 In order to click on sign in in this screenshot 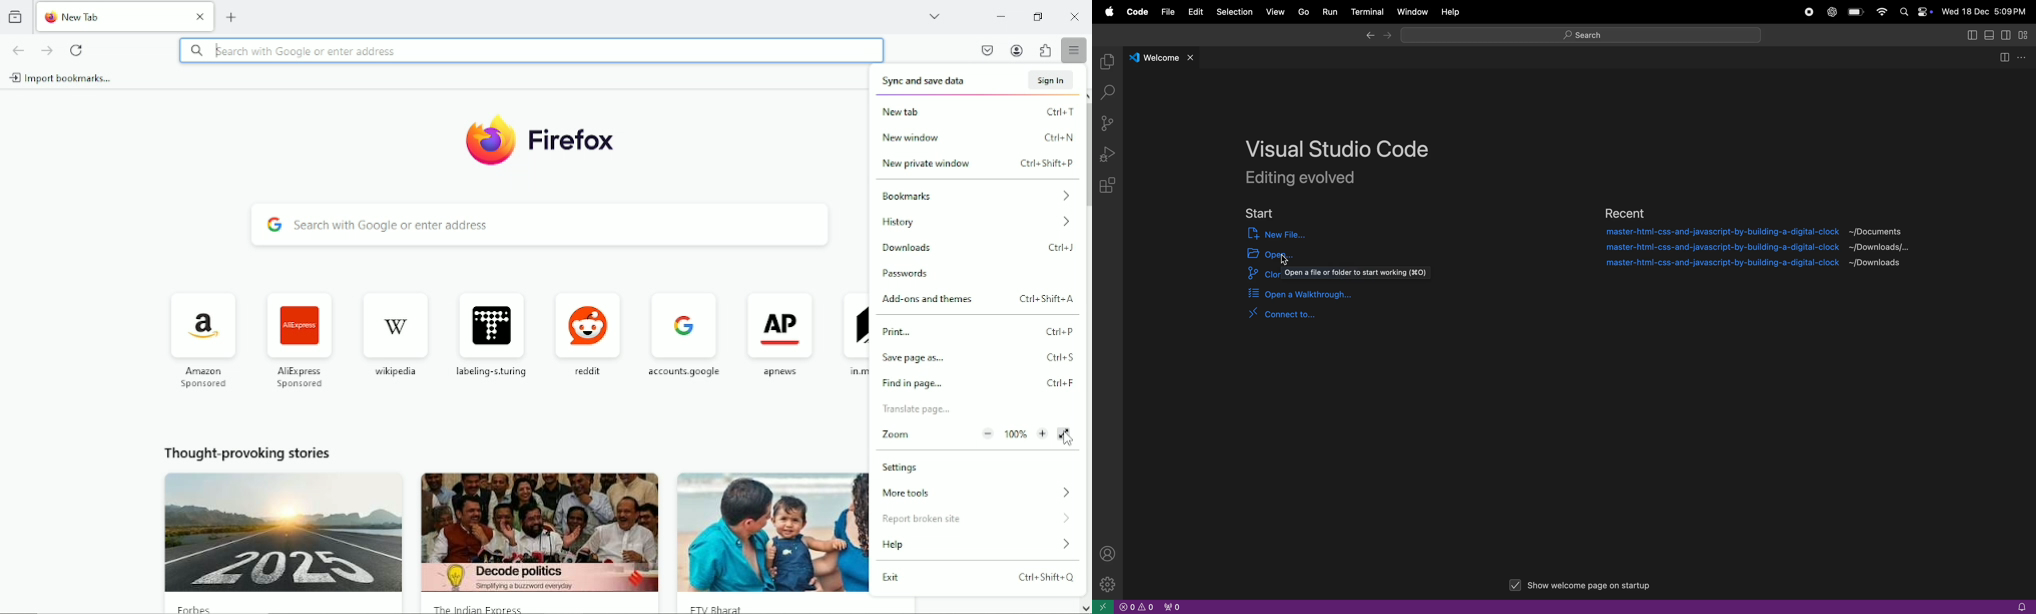, I will do `click(1049, 79)`.